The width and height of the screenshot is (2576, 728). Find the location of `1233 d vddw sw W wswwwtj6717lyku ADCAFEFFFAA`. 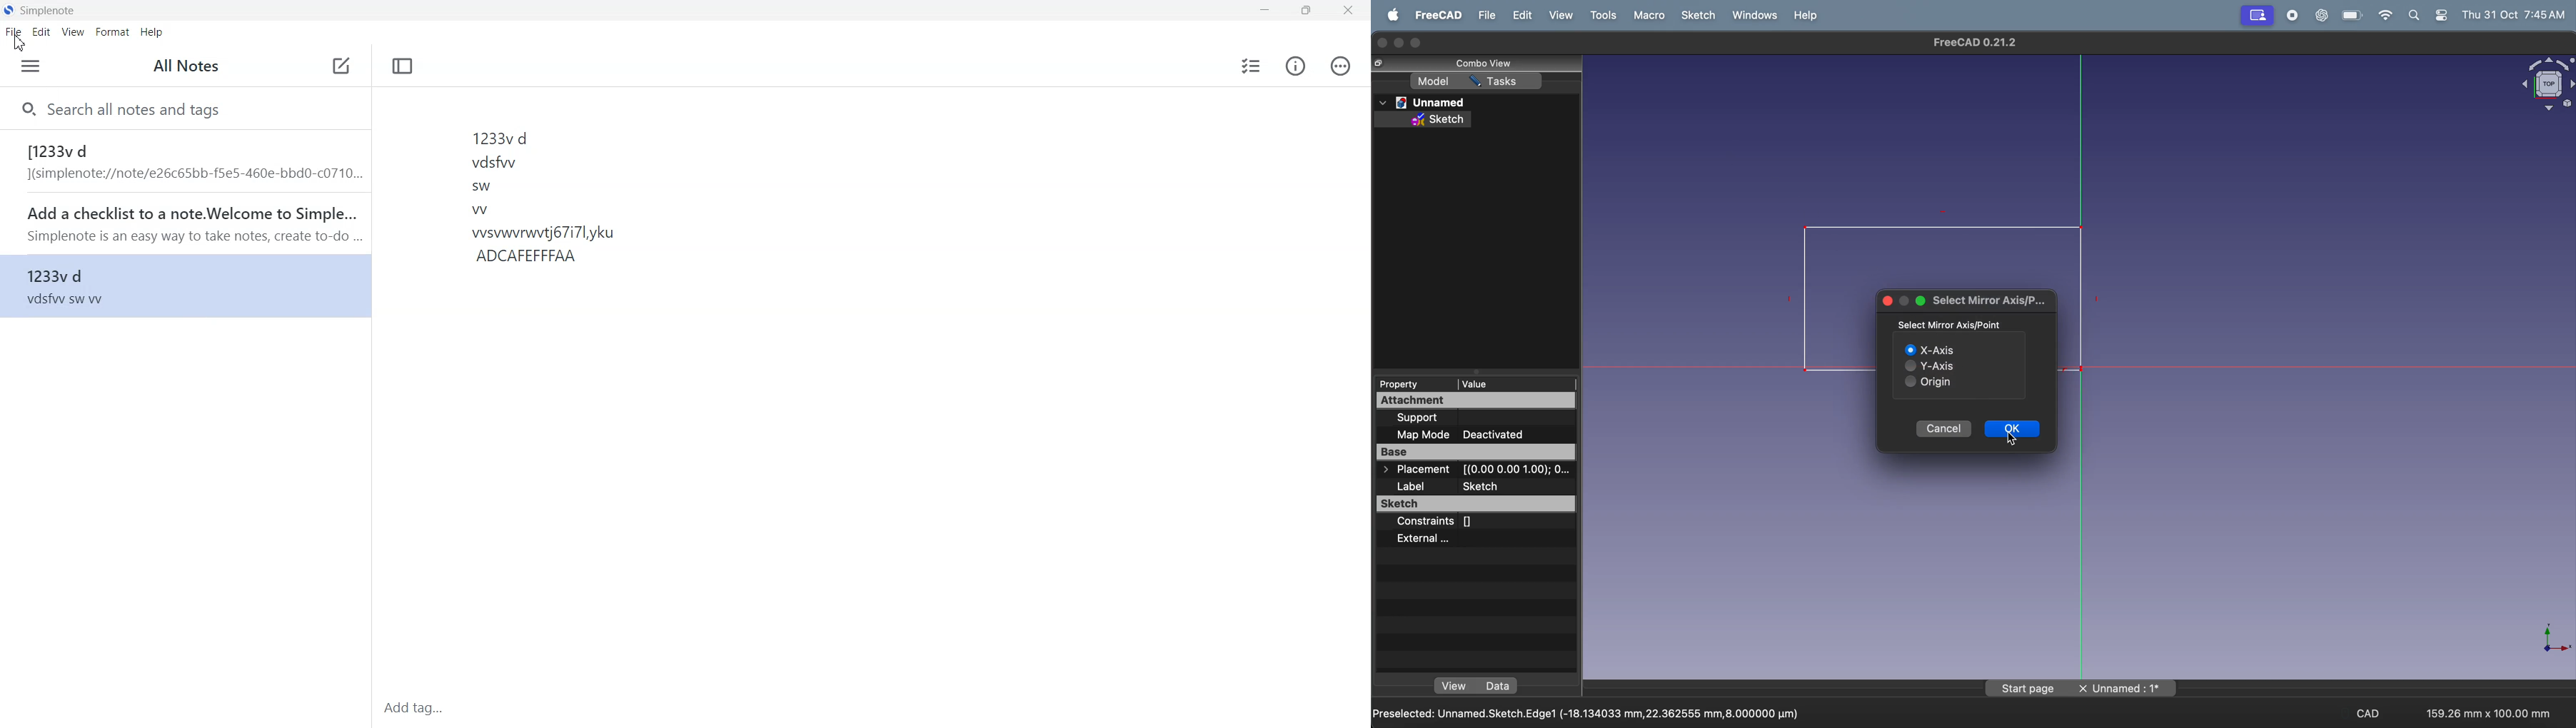

1233 d vddw sw W wswwwtj6717lyku ADCAFEFFFAA is located at coordinates (847, 290).